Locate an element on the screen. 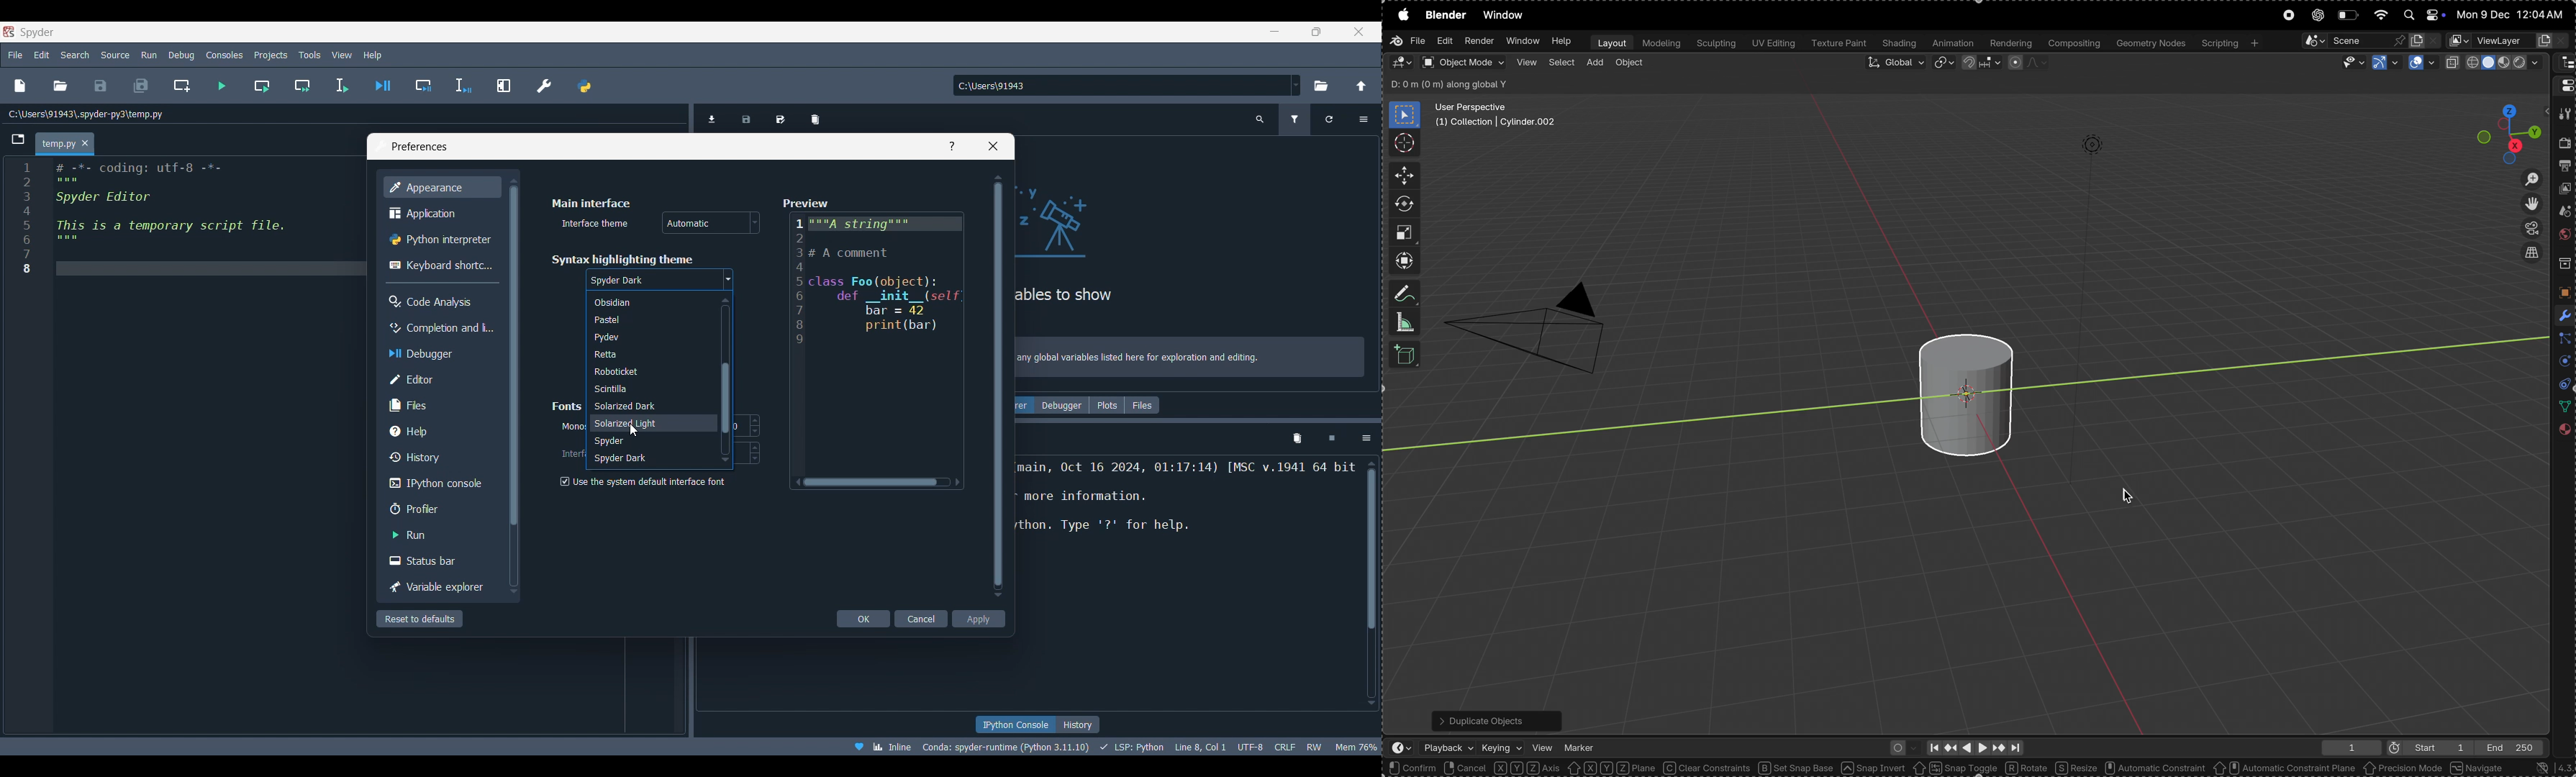 The width and height of the screenshot is (2576, 784). Variable explorer is located at coordinates (1024, 405).